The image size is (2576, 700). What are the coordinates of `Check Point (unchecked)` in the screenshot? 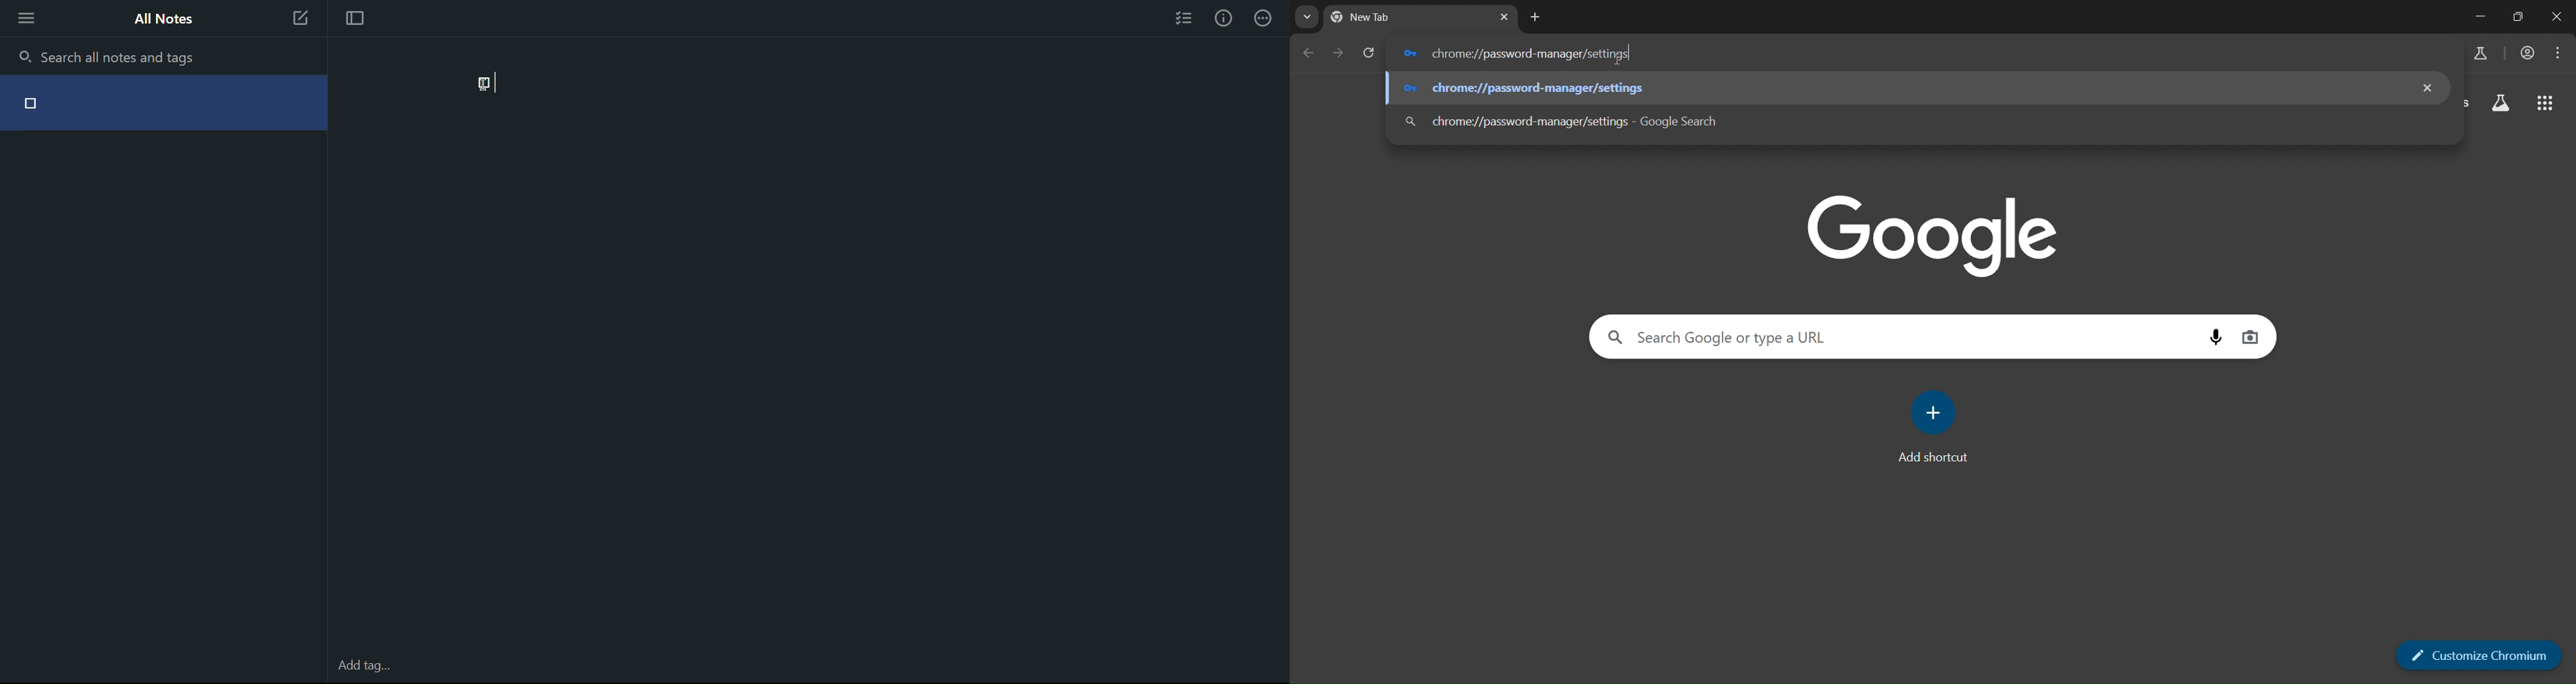 It's located at (485, 84).